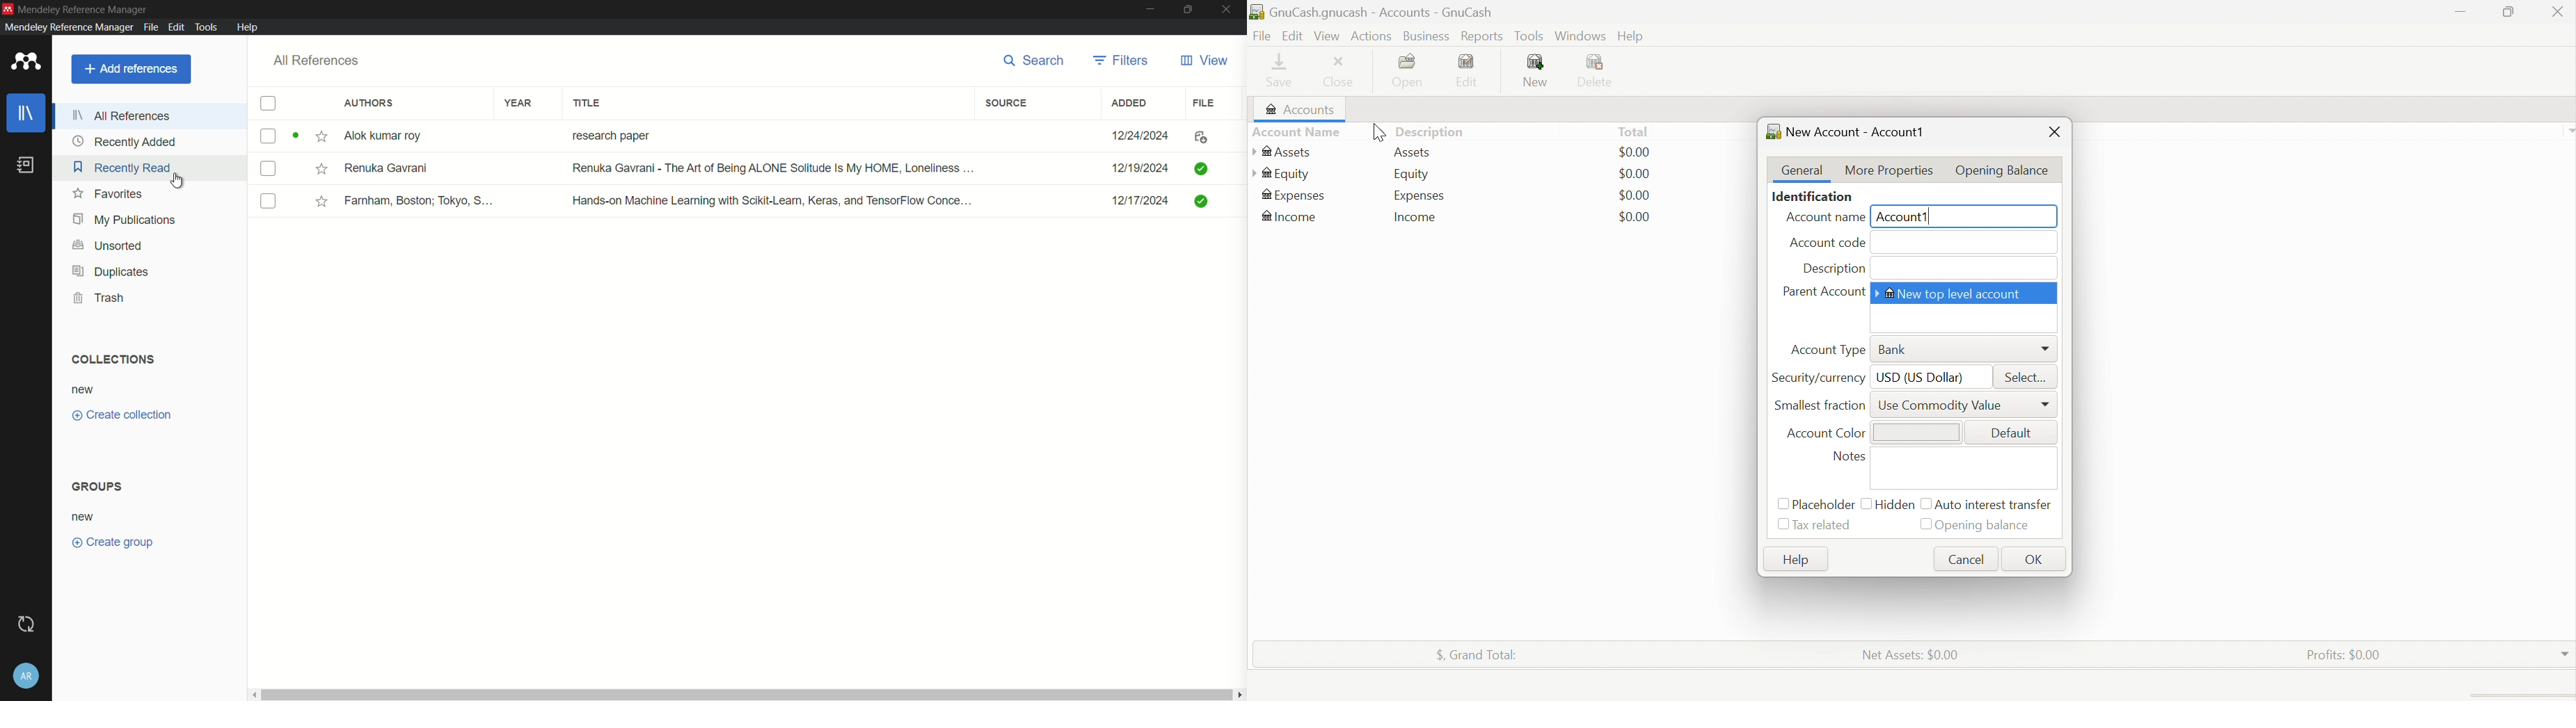 The image size is (2576, 728). What do you see at coordinates (1537, 71) in the screenshot?
I see `New` at bounding box center [1537, 71].